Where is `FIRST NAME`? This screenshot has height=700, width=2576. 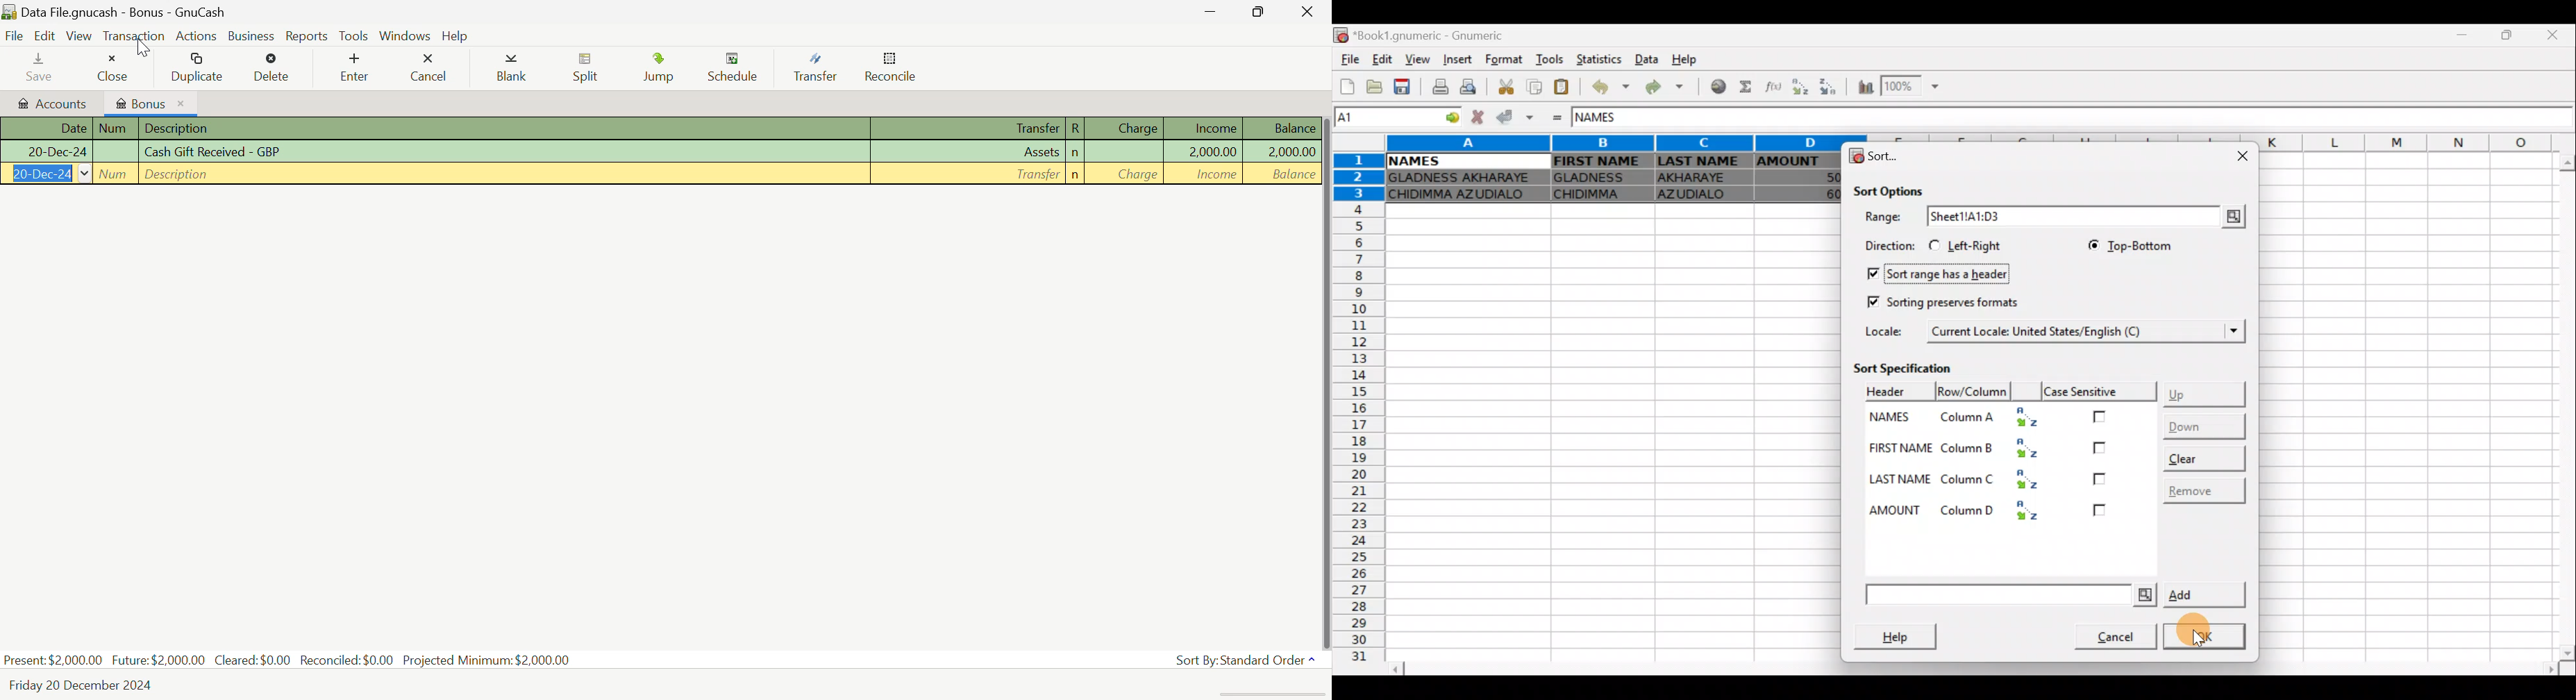
FIRST NAME is located at coordinates (1599, 161).